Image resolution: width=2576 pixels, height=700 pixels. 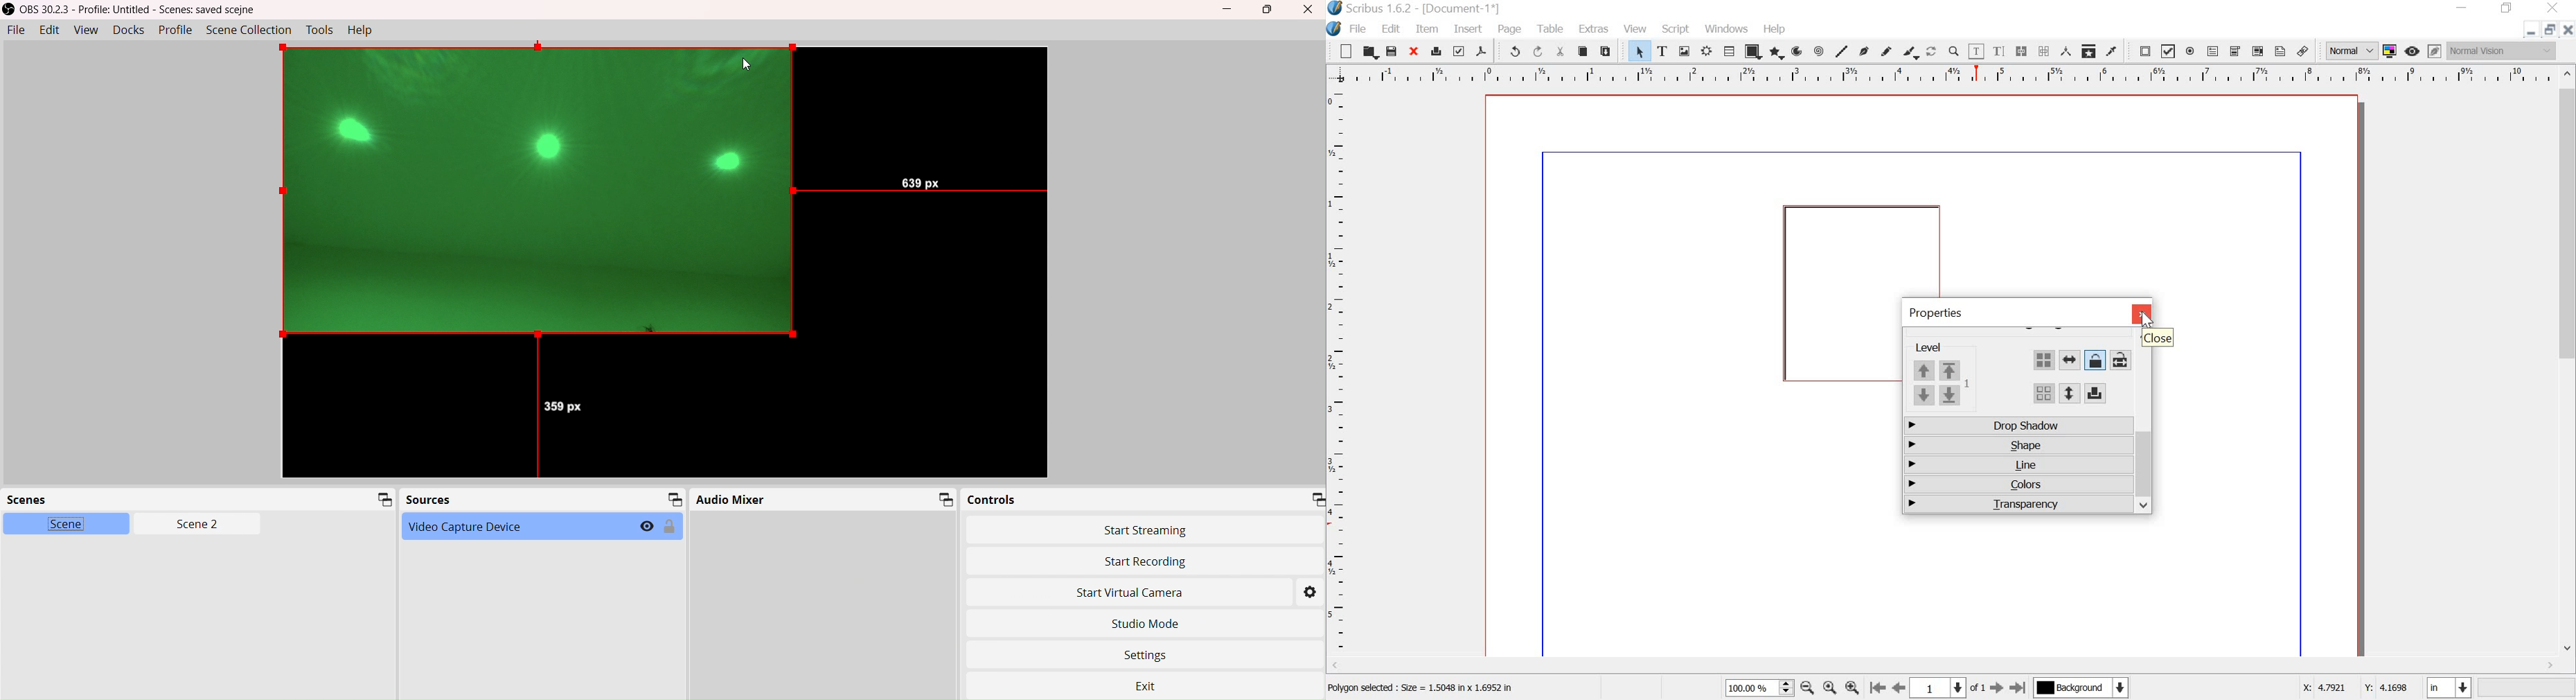 What do you see at coordinates (1889, 52) in the screenshot?
I see `freehand line` at bounding box center [1889, 52].